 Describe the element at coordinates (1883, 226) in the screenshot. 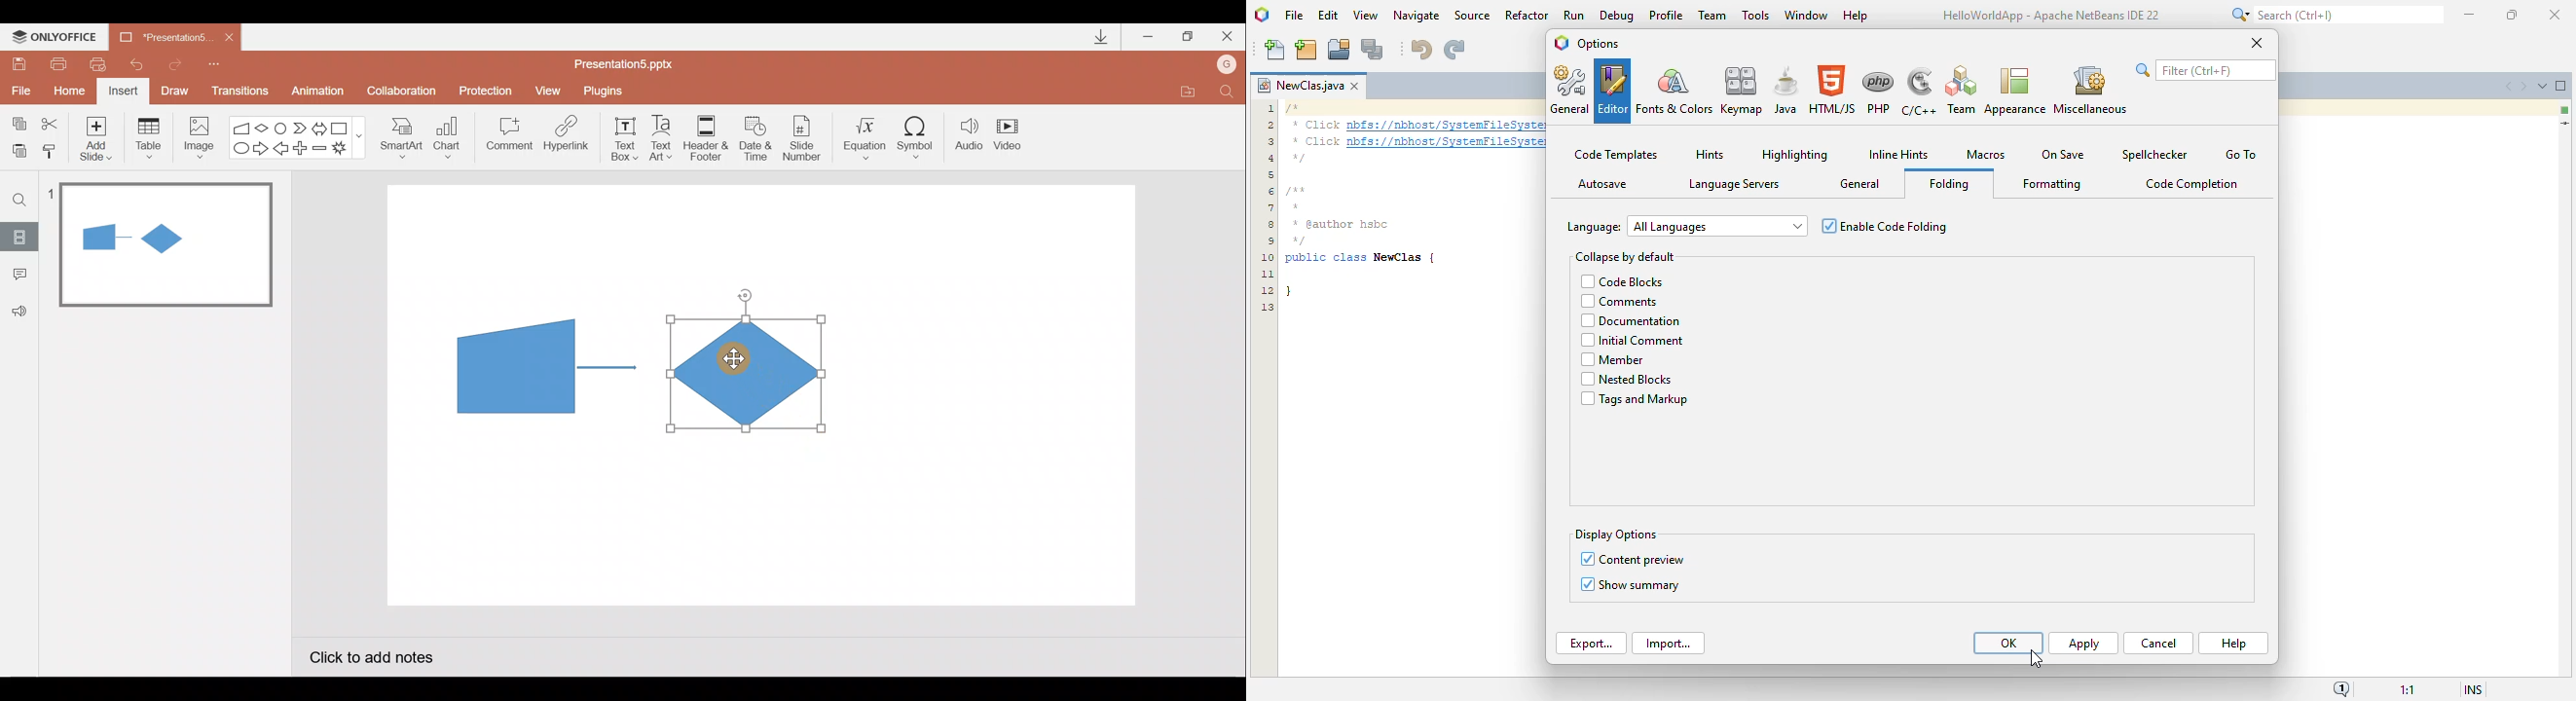

I see `enable code folding` at that location.